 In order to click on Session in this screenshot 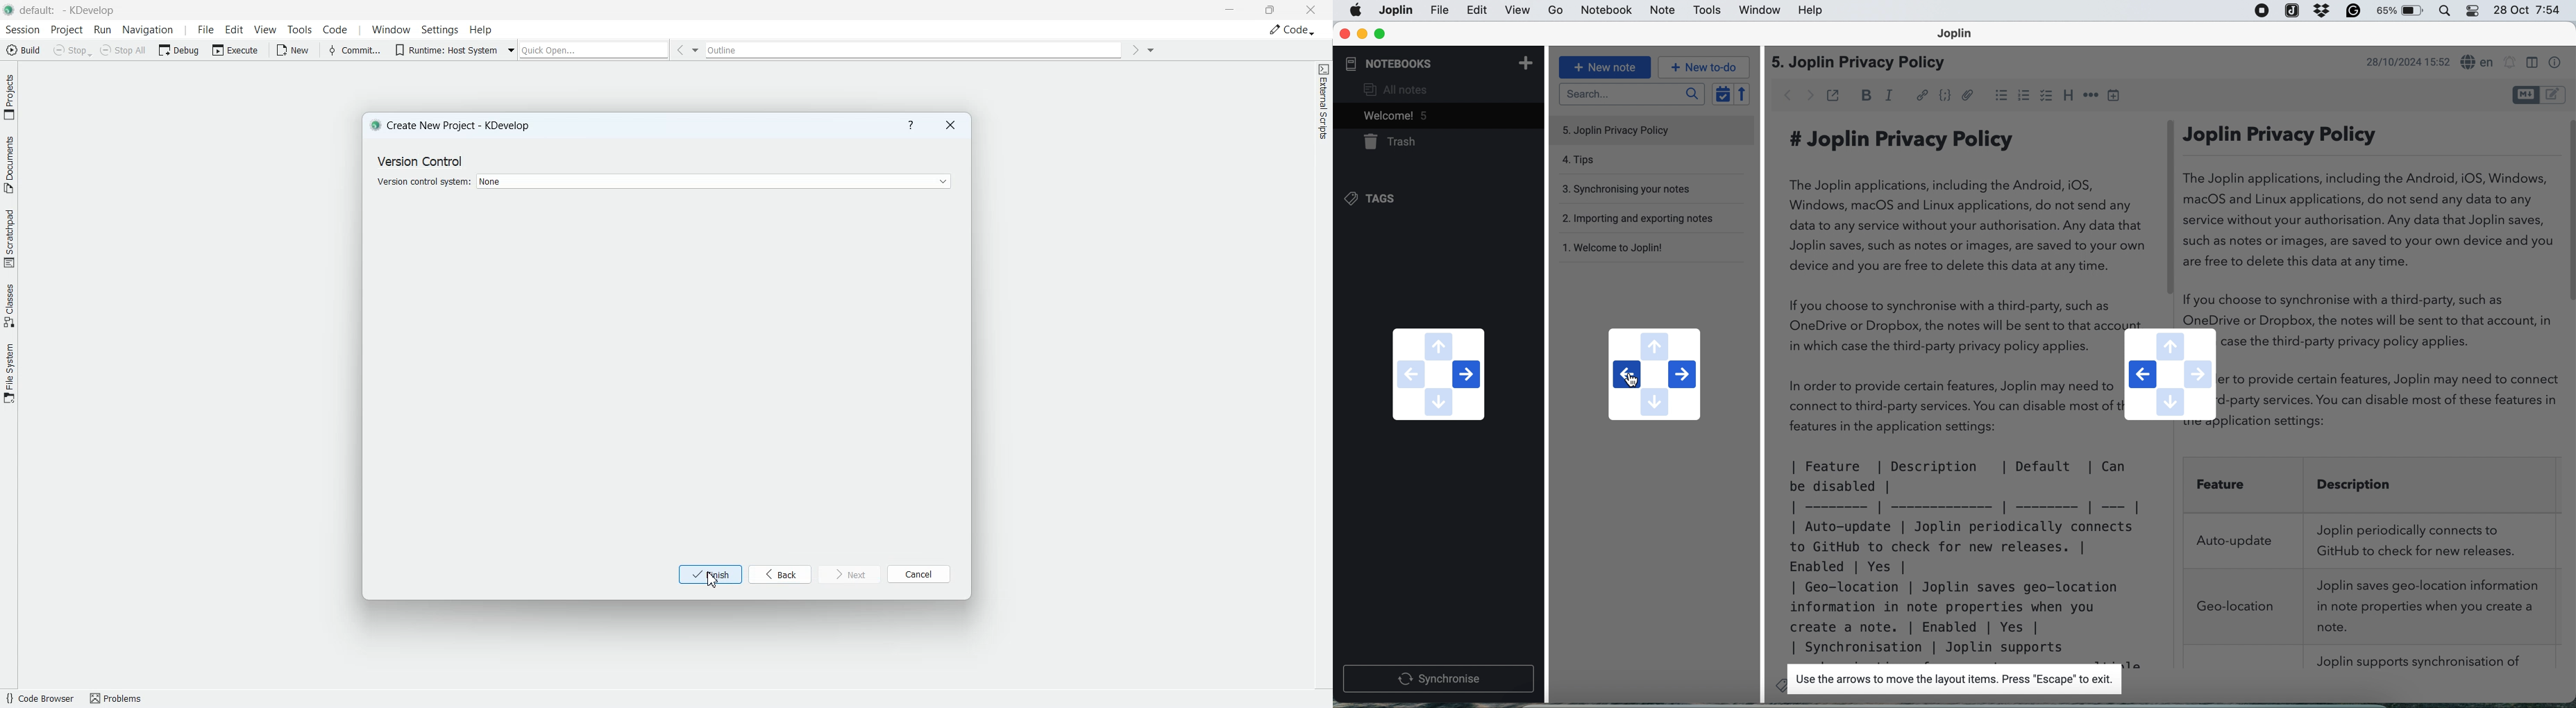, I will do `click(22, 30)`.